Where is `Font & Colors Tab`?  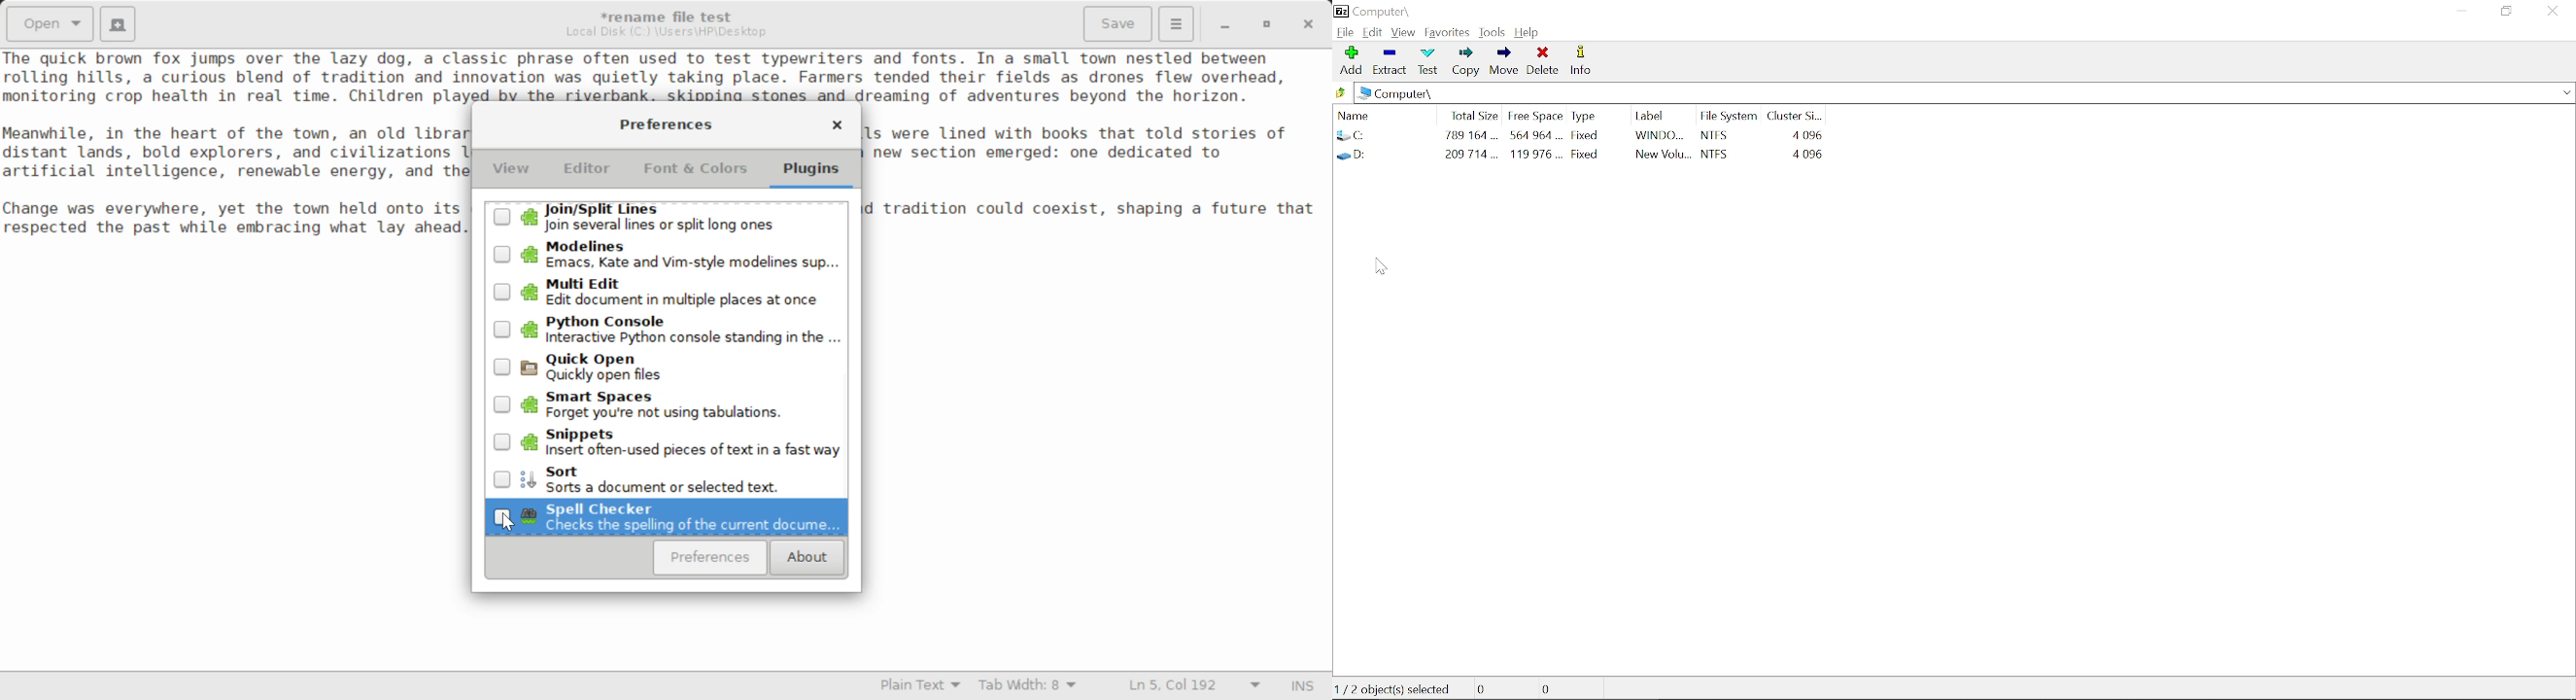
Font & Colors Tab is located at coordinates (695, 174).